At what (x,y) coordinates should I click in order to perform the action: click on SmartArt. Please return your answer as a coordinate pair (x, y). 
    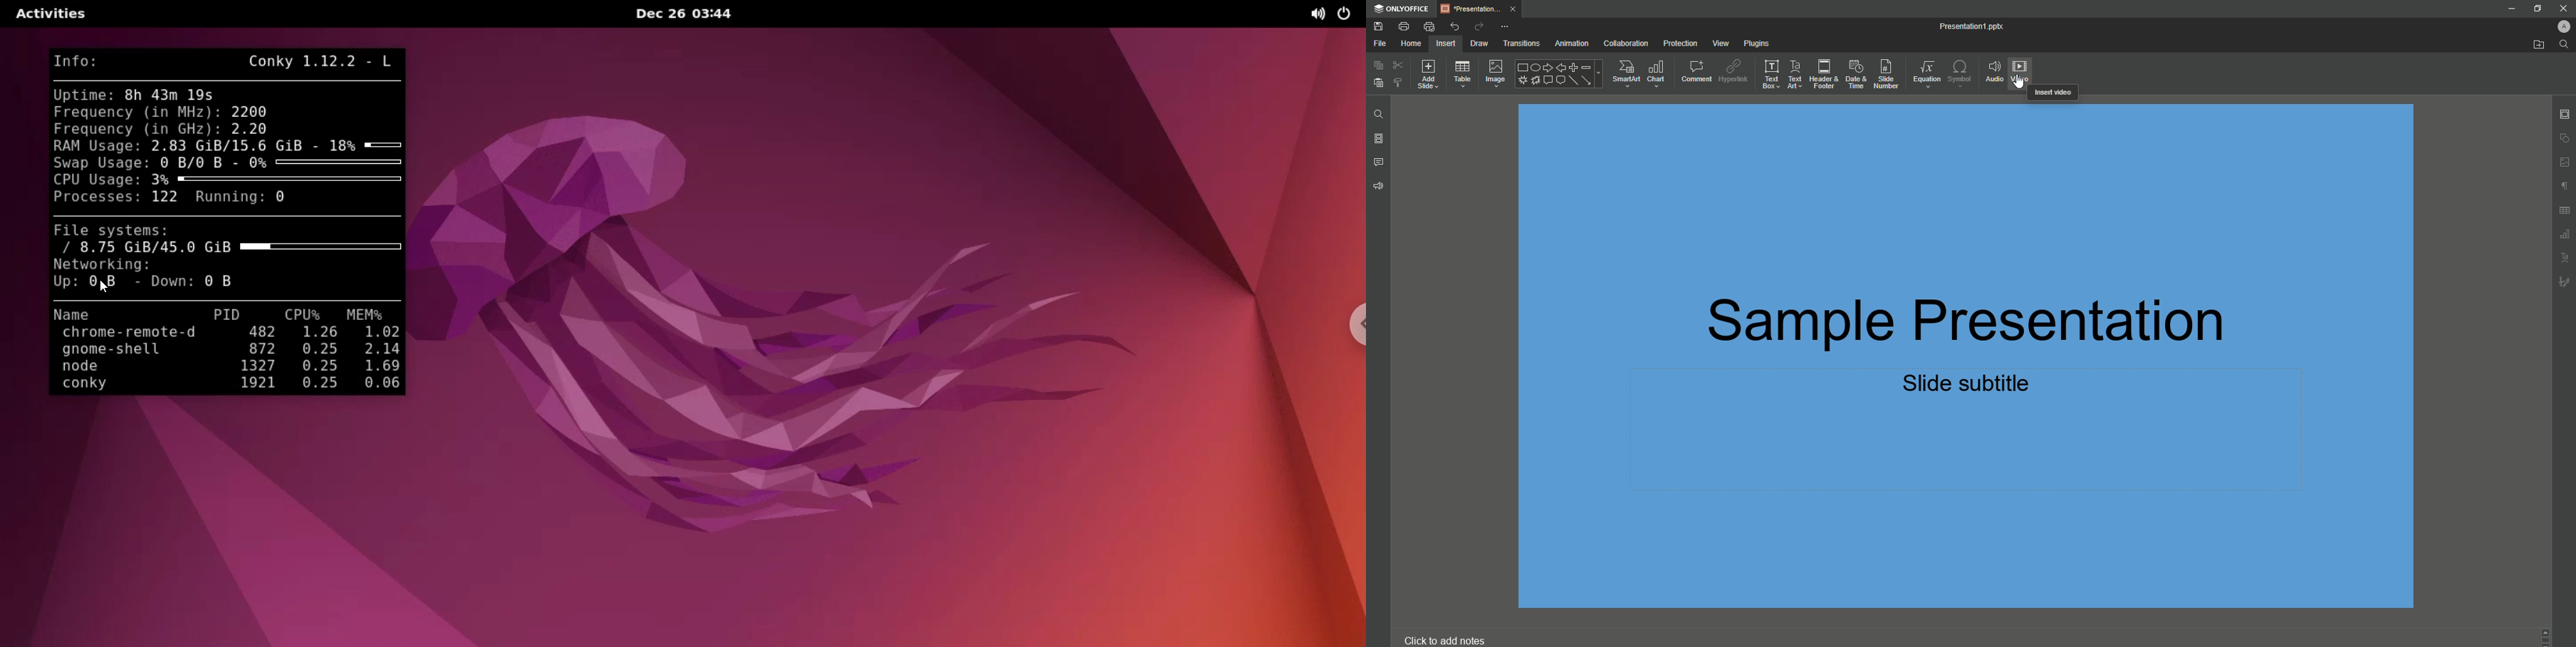
    Looking at the image, I should click on (1623, 73).